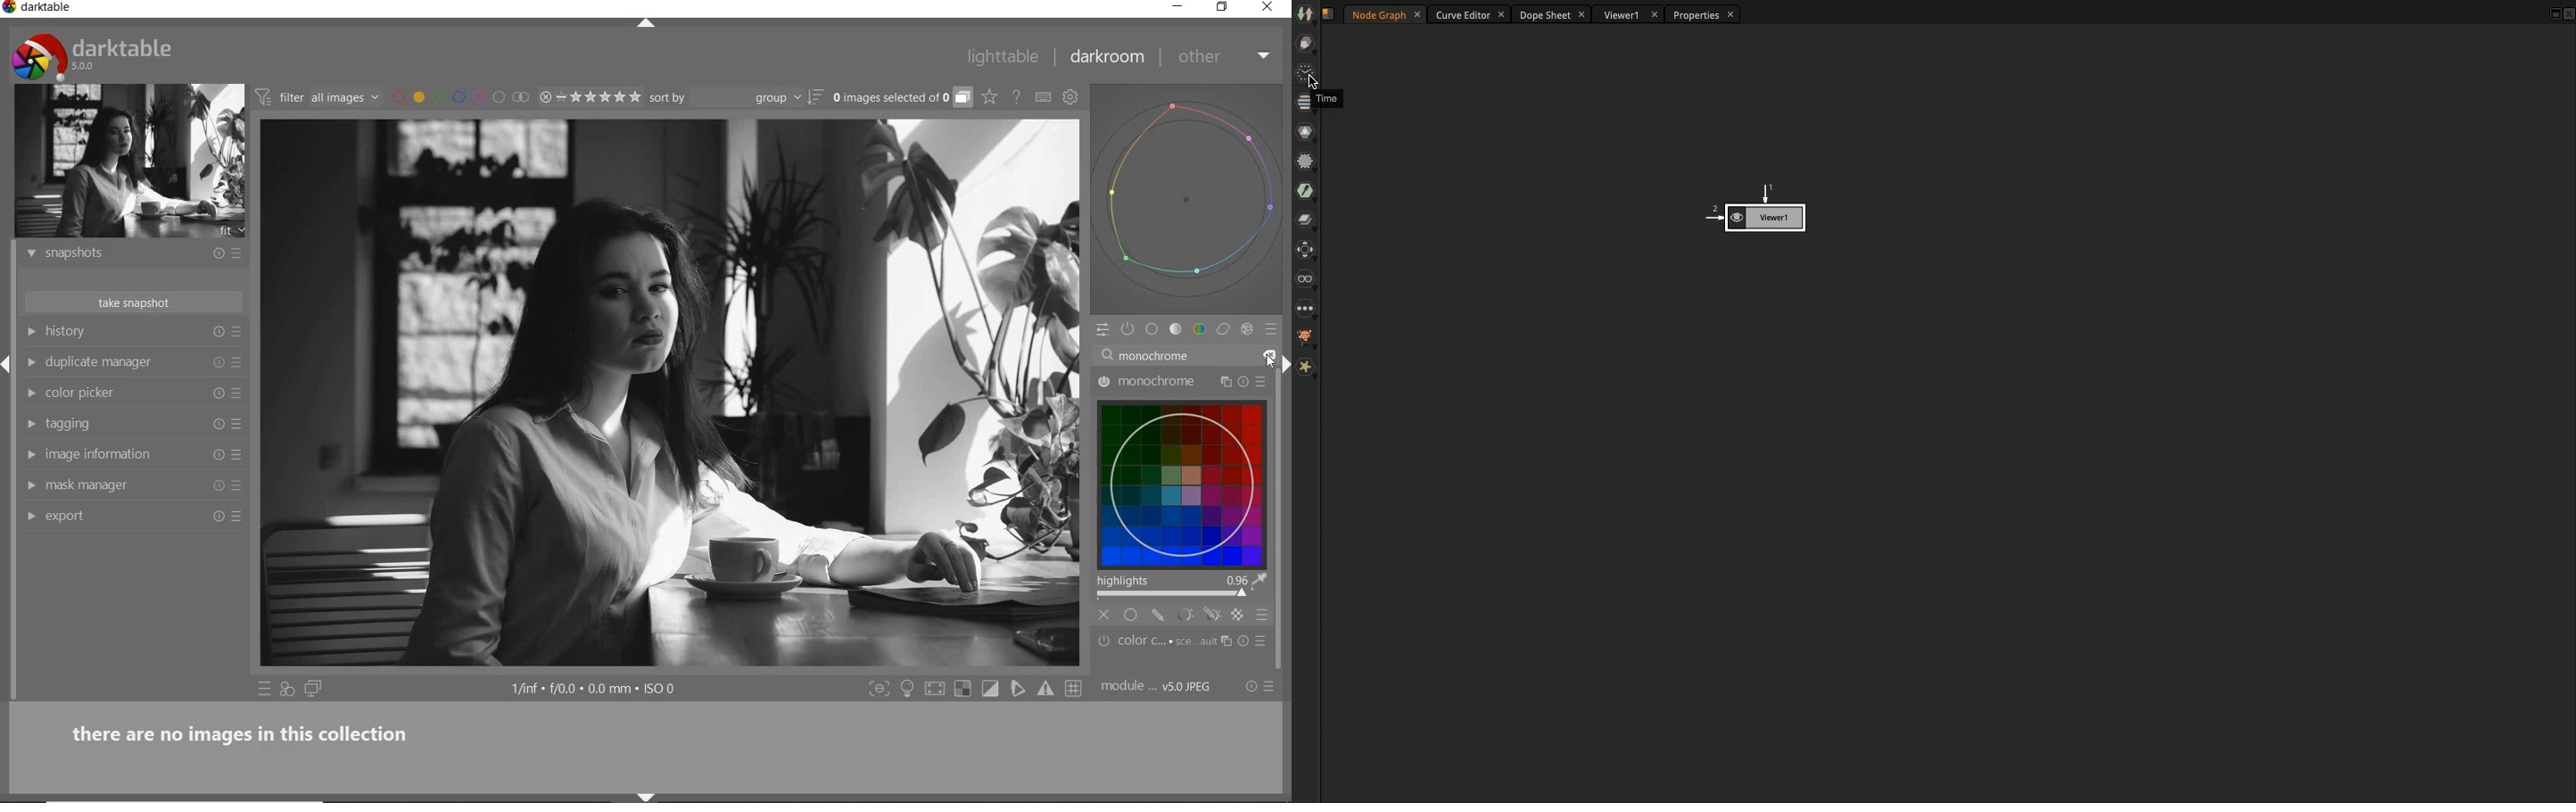  What do you see at coordinates (990, 98) in the screenshot?
I see `click to change the type of overlay shown on thumbnails` at bounding box center [990, 98].